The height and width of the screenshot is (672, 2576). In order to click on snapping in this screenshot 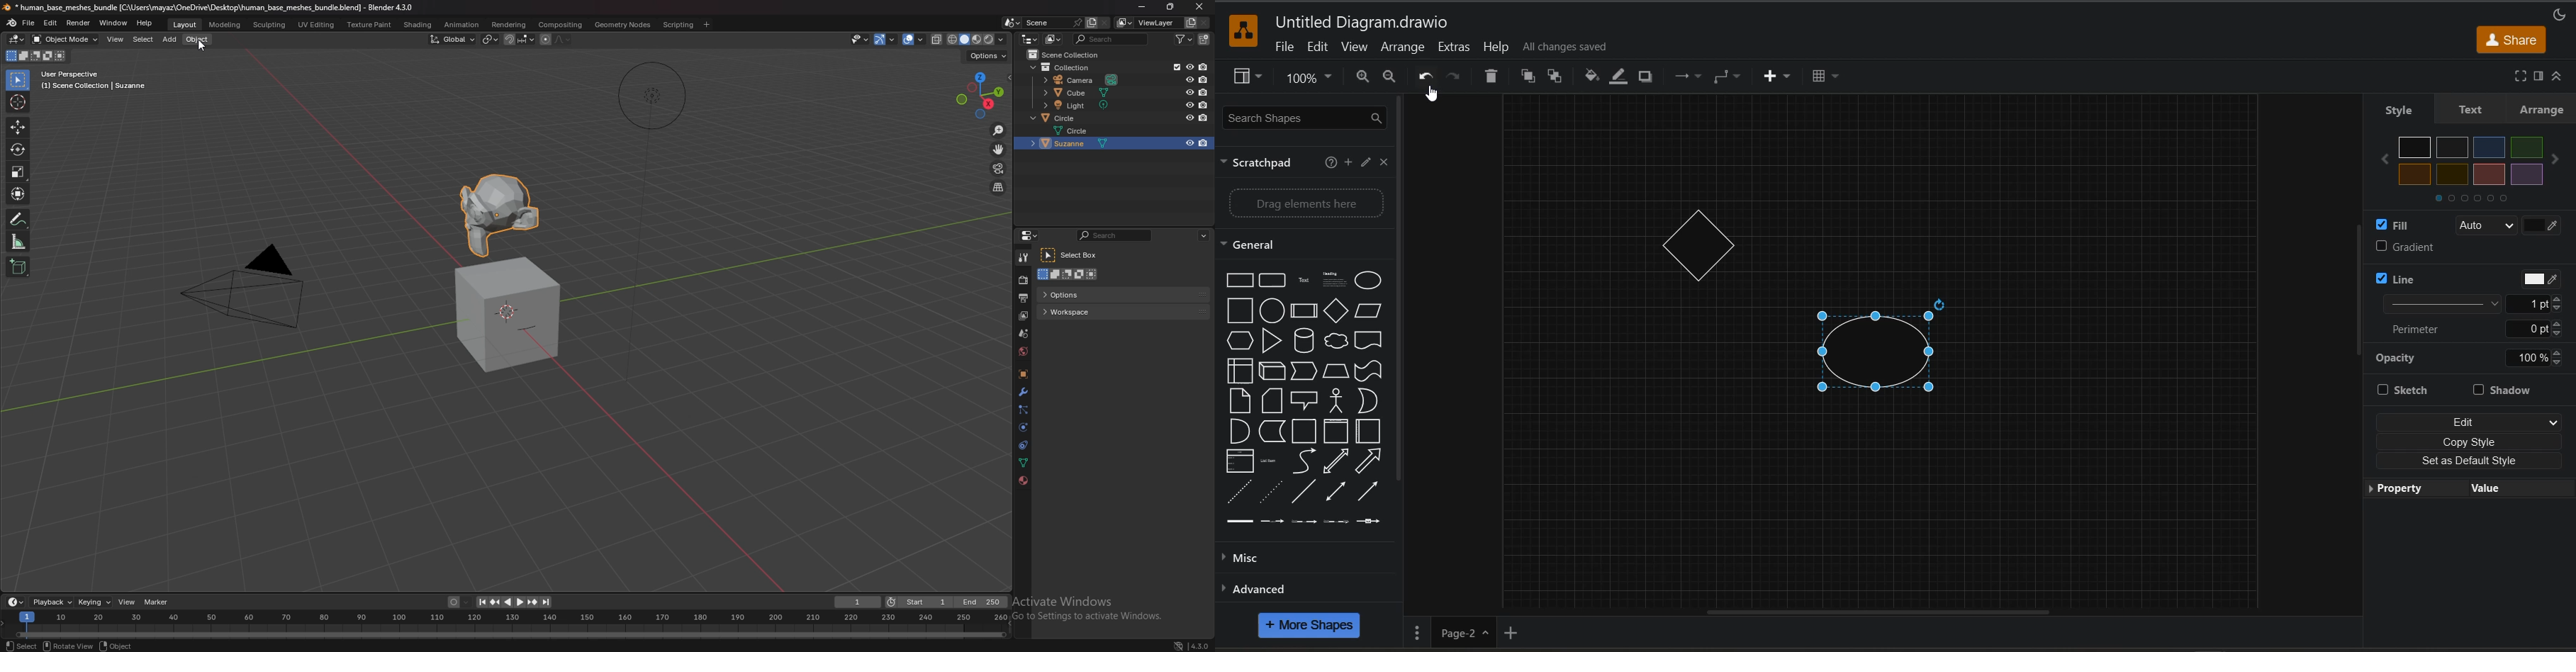, I will do `click(519, 39)`.